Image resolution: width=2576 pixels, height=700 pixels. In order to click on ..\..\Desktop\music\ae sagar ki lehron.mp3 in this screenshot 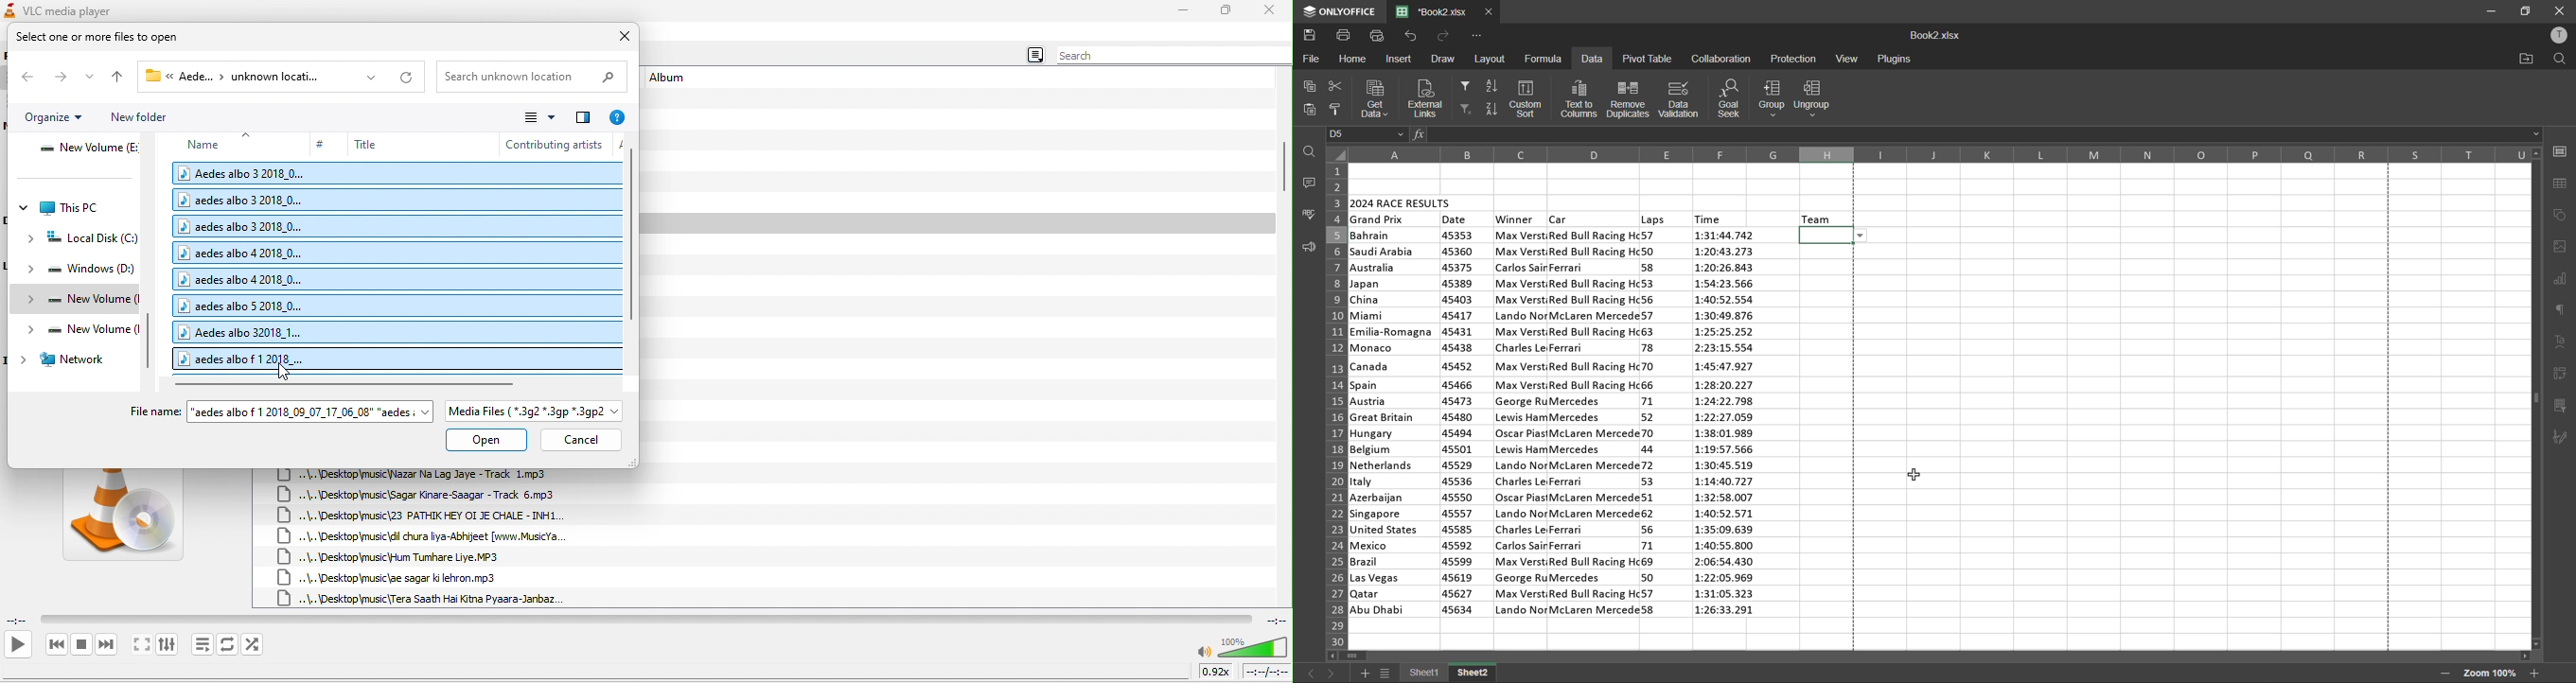, I will do `click(396, 578)`.